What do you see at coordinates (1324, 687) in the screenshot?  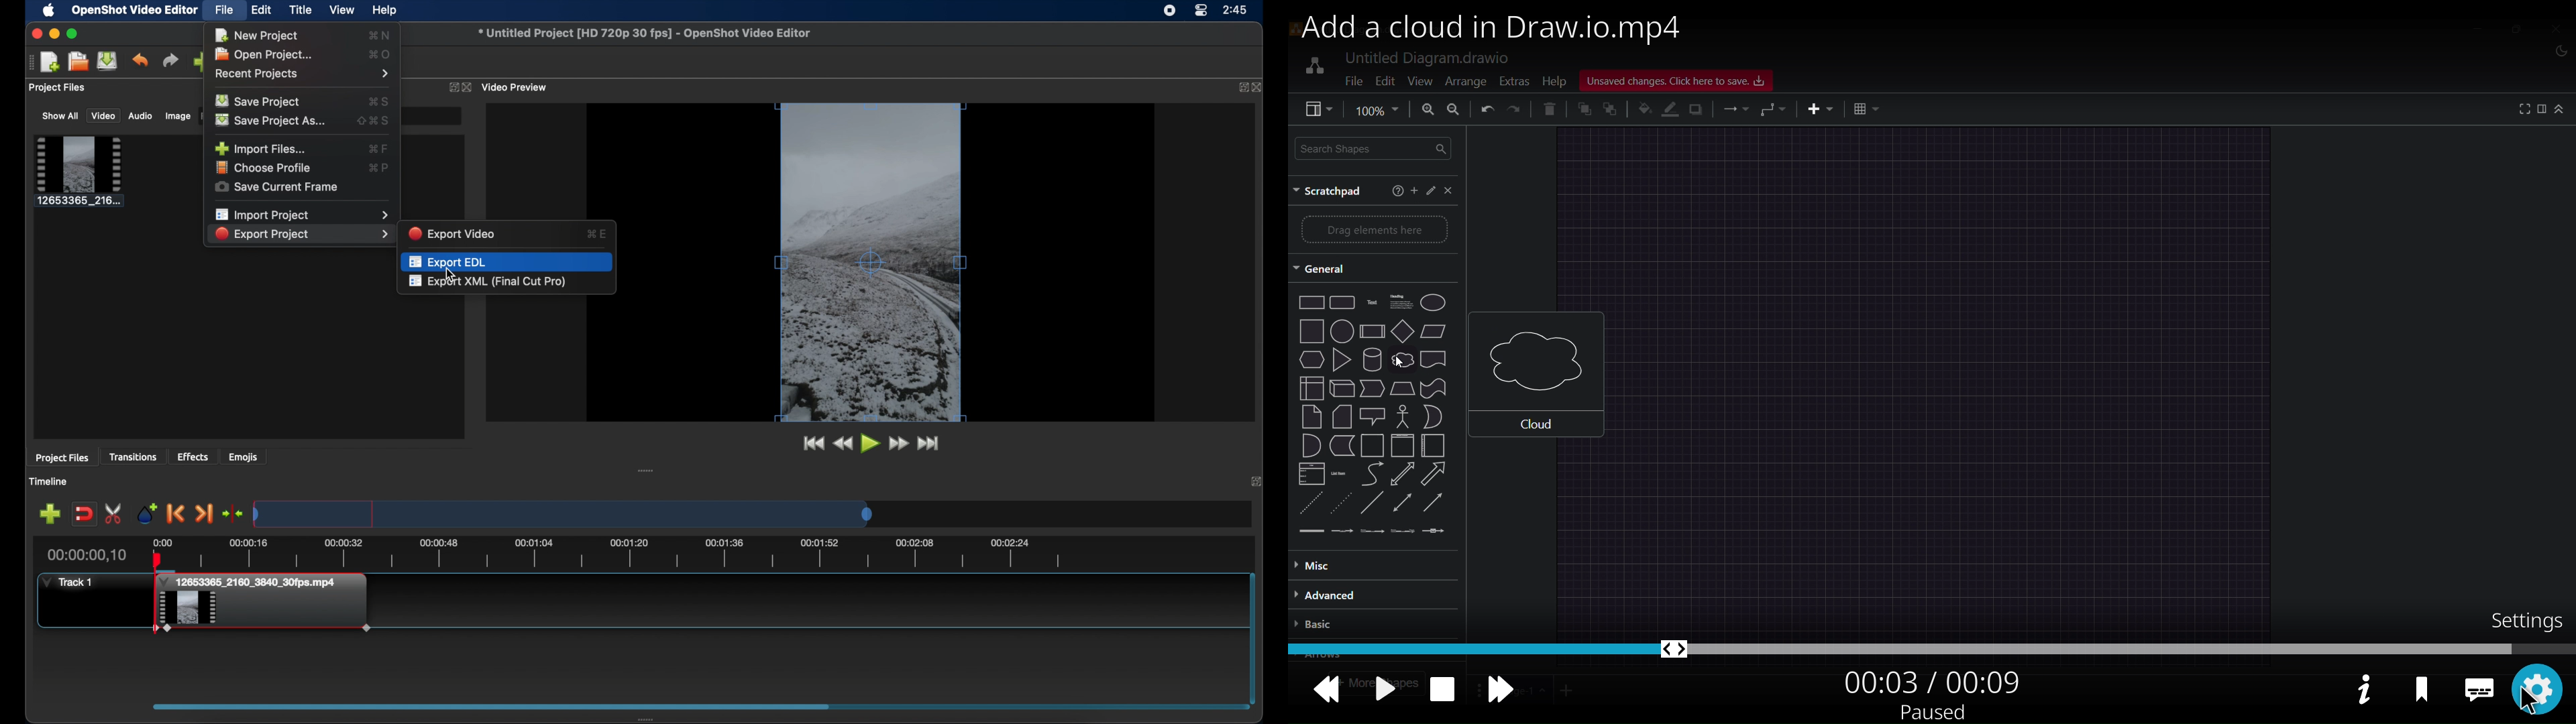 I see `backward` at bounding box center [1324, 687].